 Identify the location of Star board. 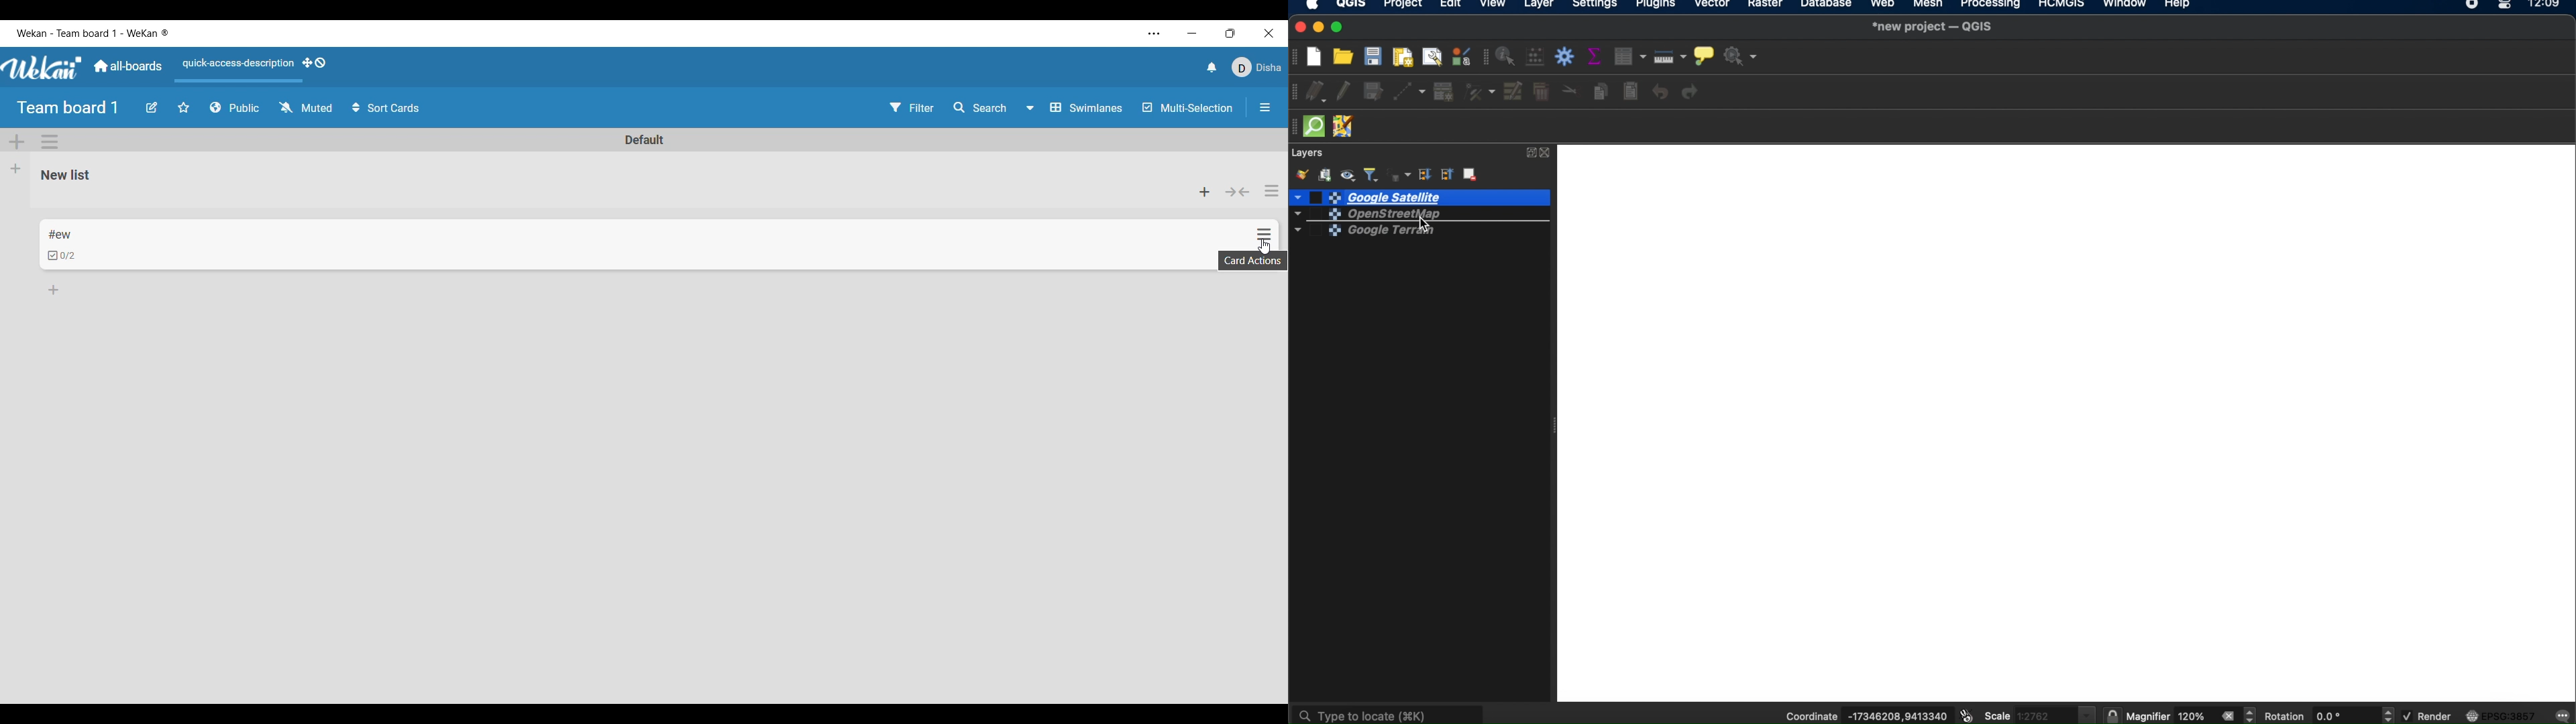
(184, 107).